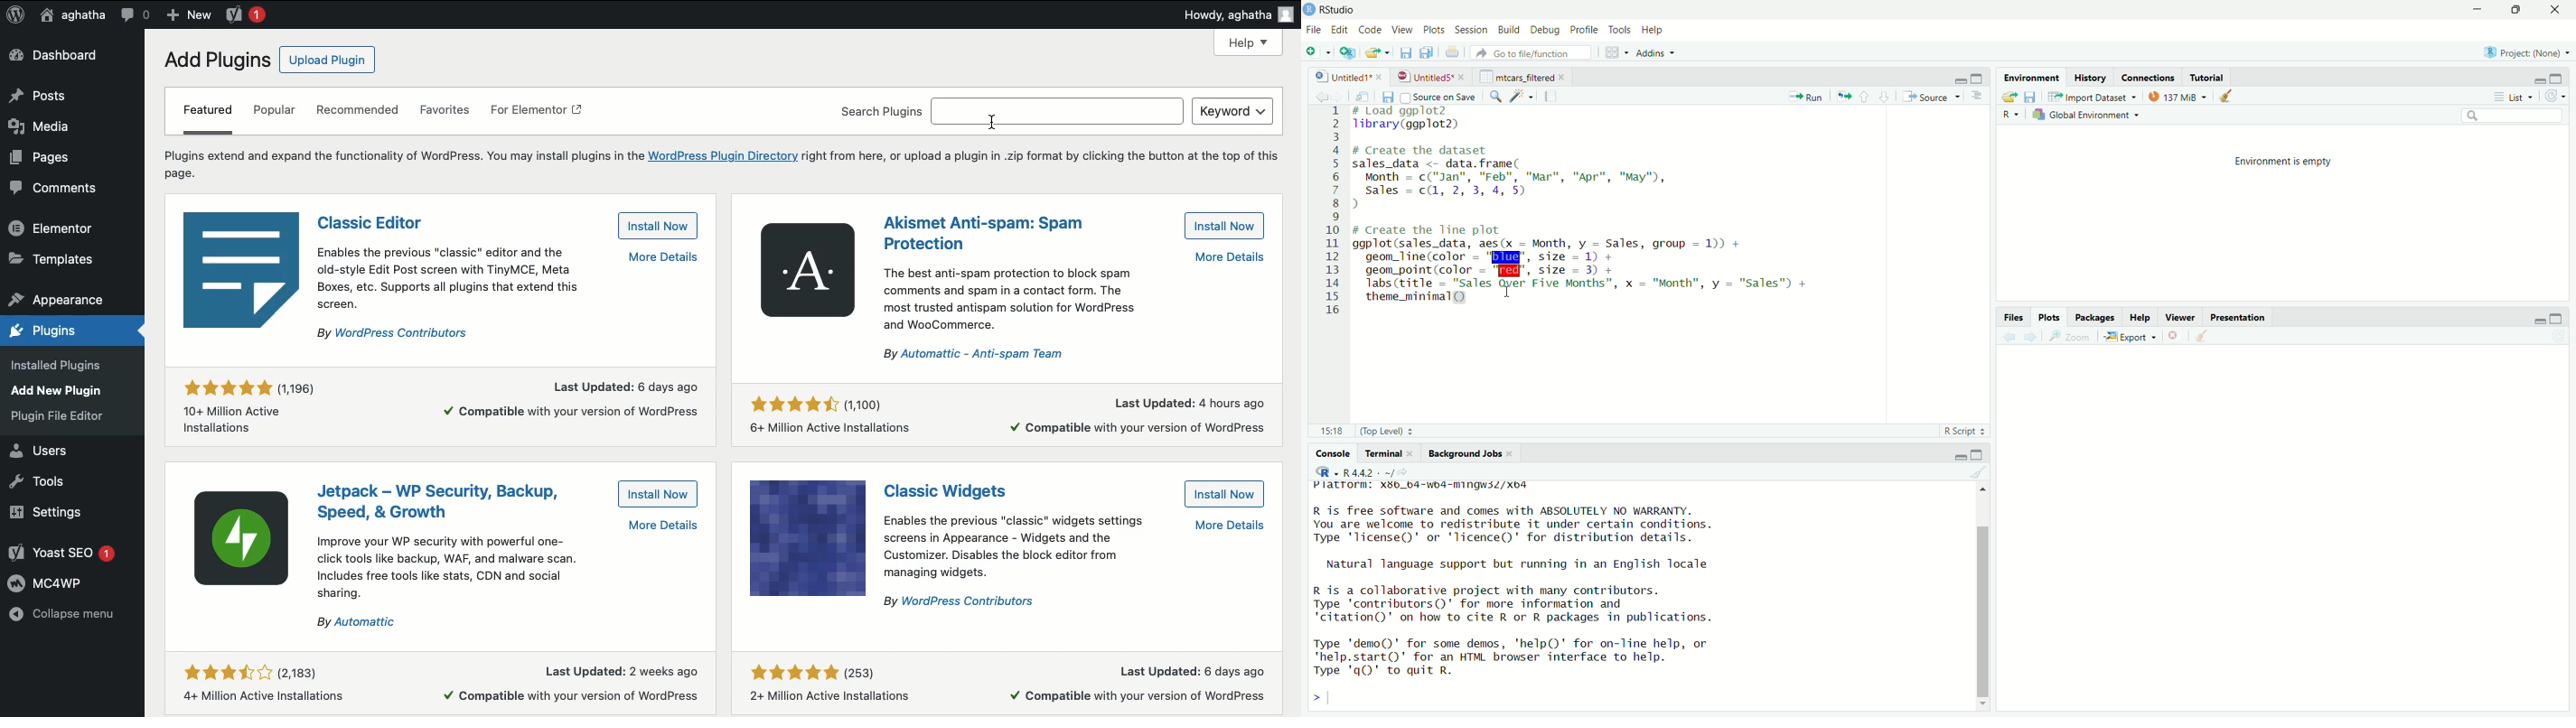 Image resolution: width=2576 pixels, height=728 pixels. Describe the element at coordinates (1958, 456) in the screenshot. I see `minimize` at that location.